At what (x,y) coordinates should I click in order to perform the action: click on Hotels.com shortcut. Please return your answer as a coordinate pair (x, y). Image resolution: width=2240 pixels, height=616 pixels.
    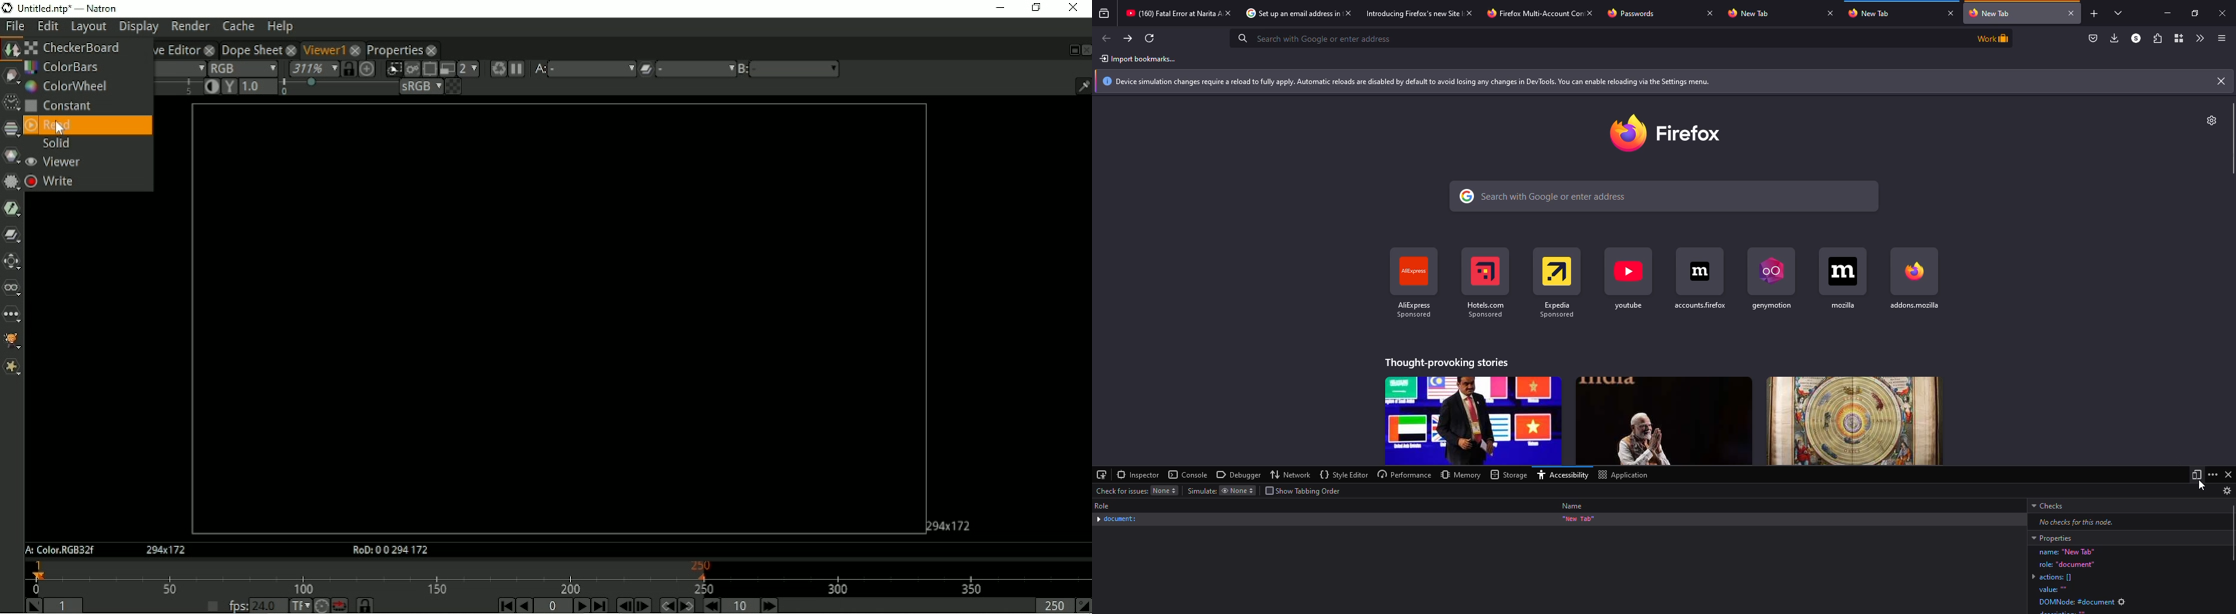
    Looking at the image, I should click on (1486, 283).